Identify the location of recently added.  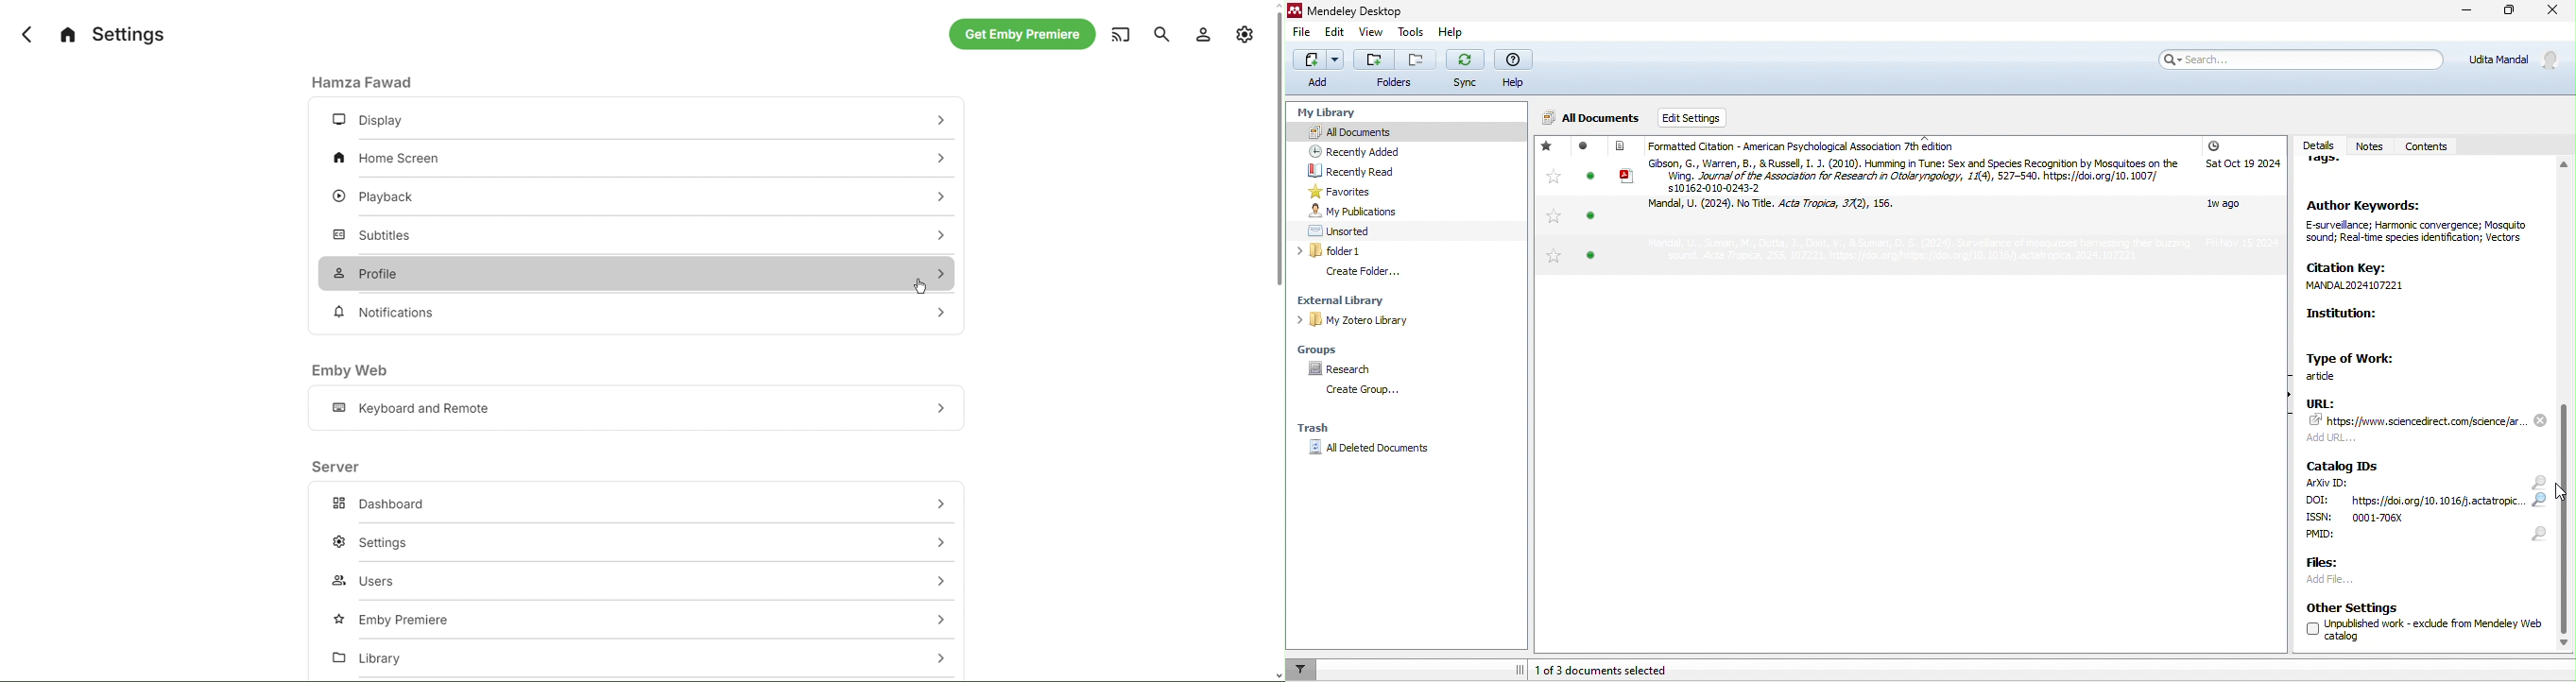
(1374, 151).